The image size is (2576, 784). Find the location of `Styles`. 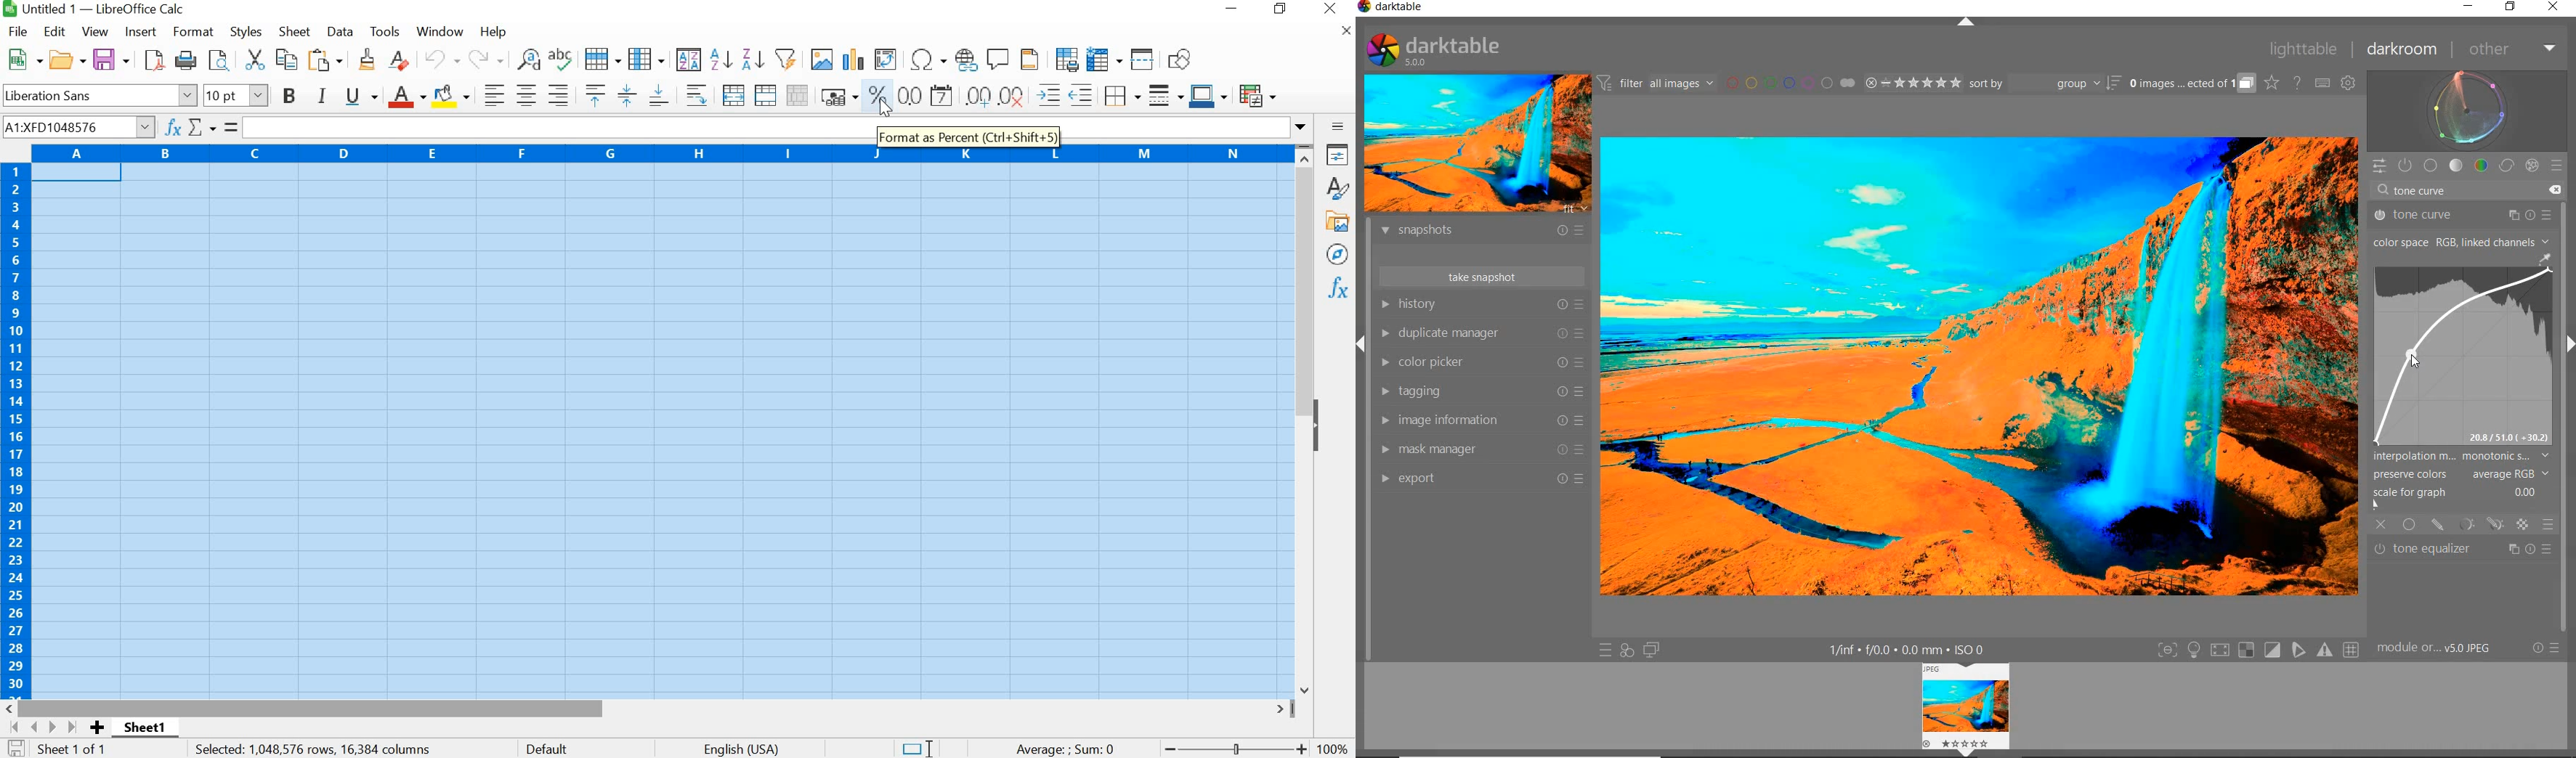

Styles is located at coordinates (1337, 189).